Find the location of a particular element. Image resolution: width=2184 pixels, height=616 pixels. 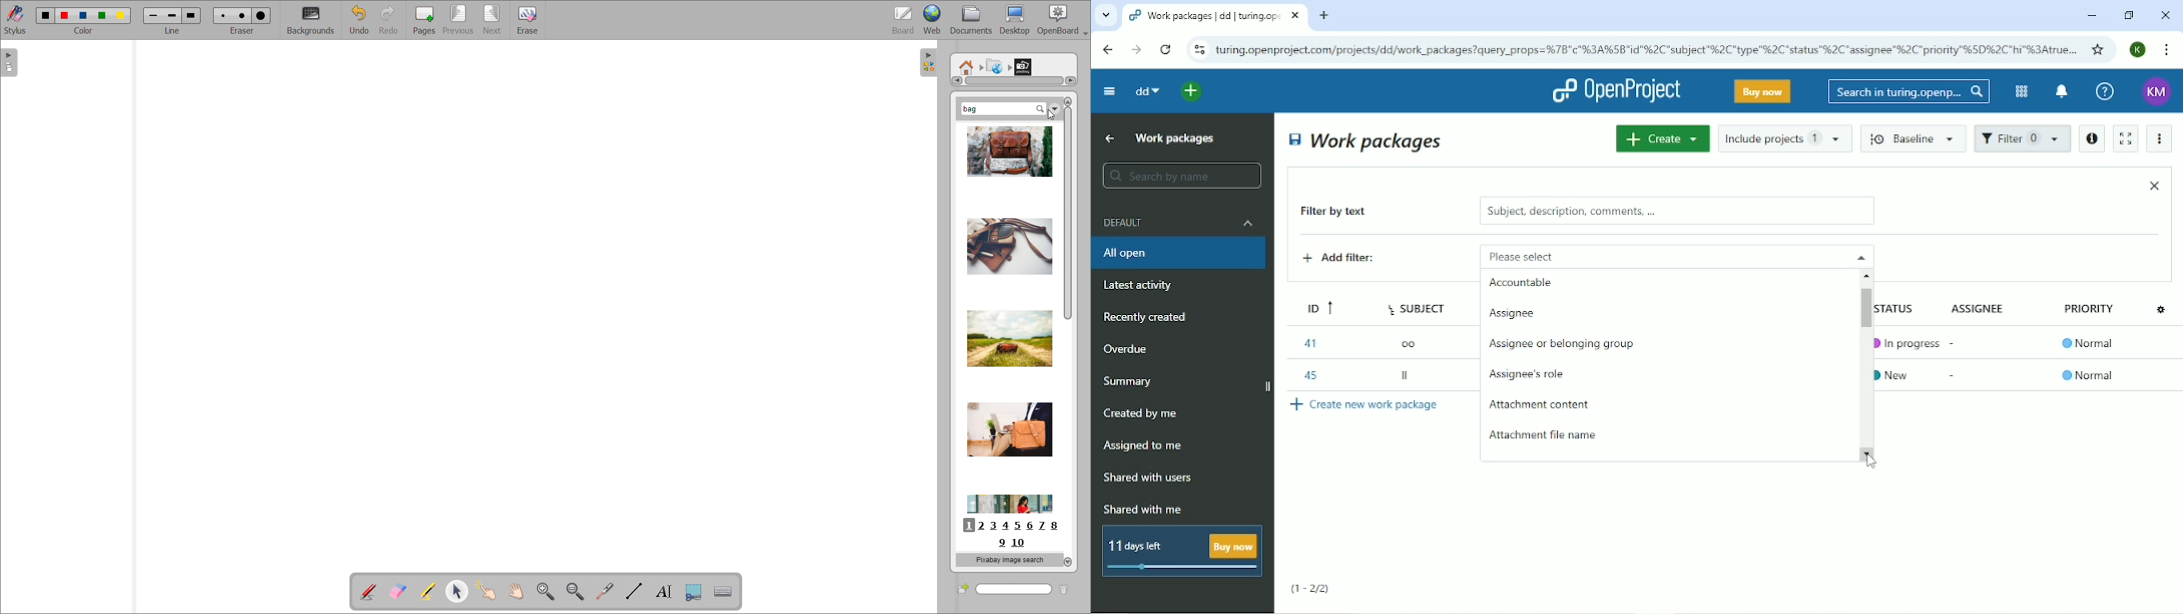

Small erase is located at coordinates (221, 14).